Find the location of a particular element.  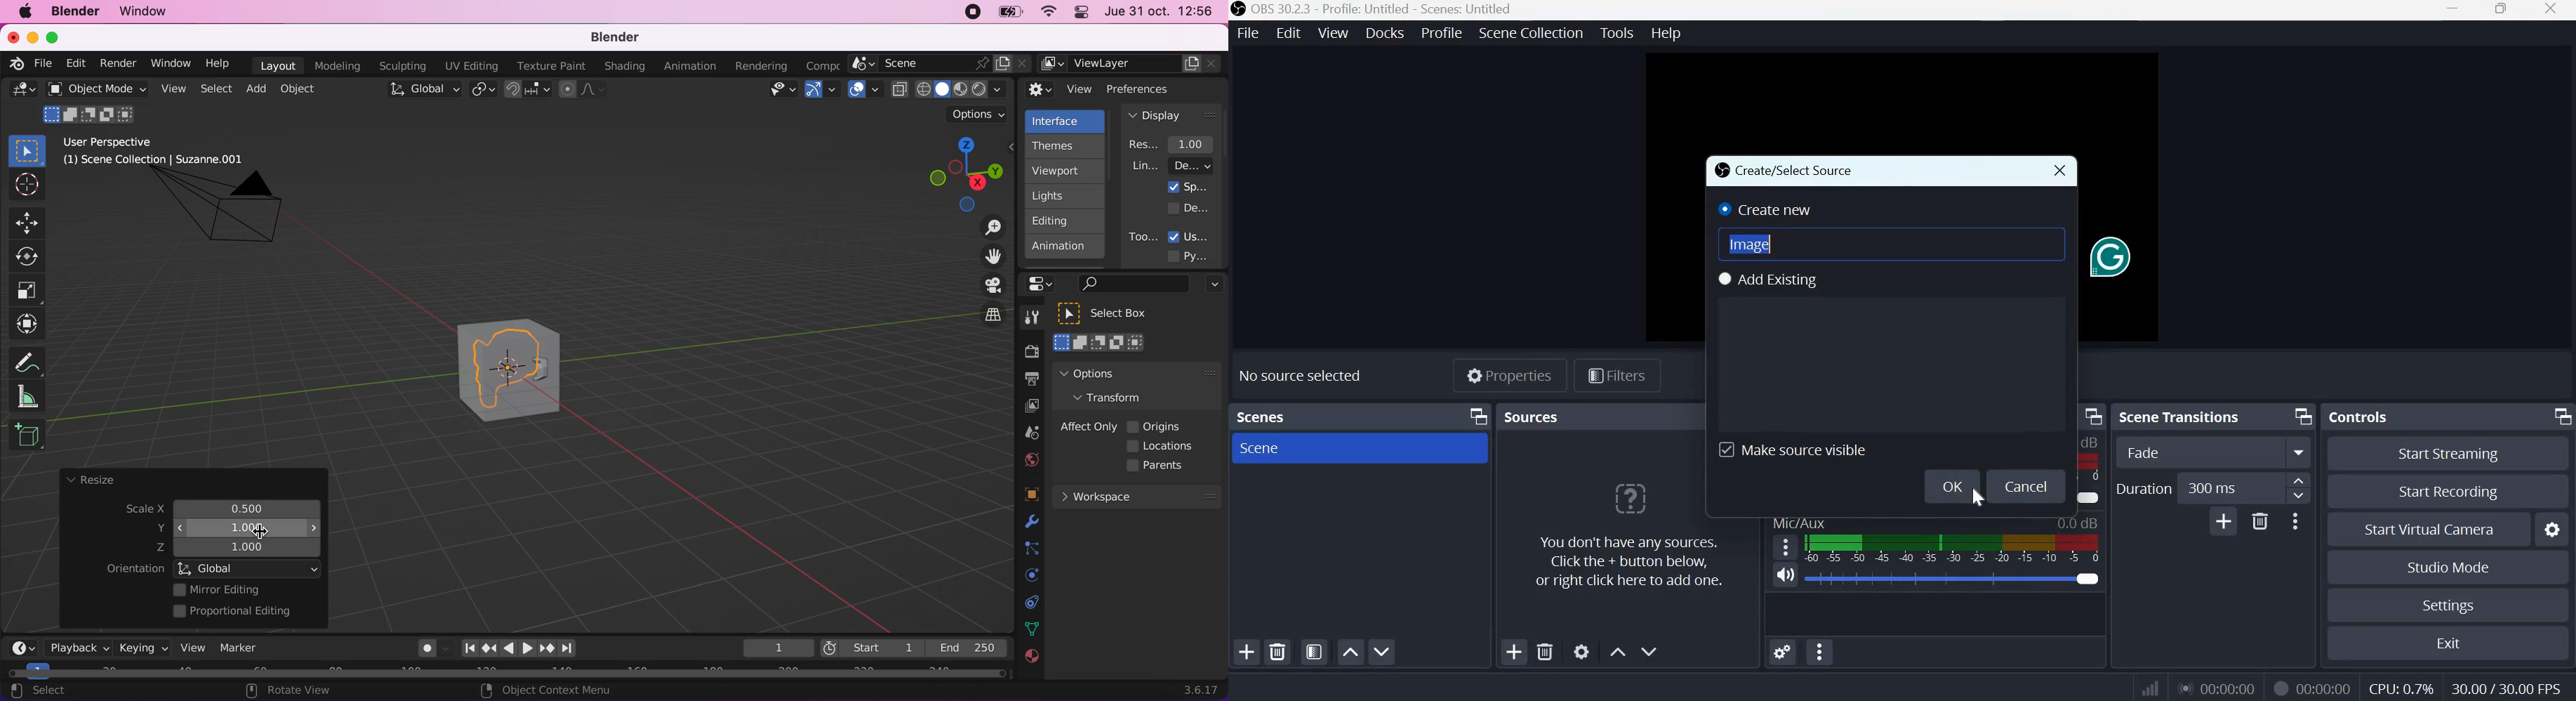

annotate is located at coordinates (32, 360).